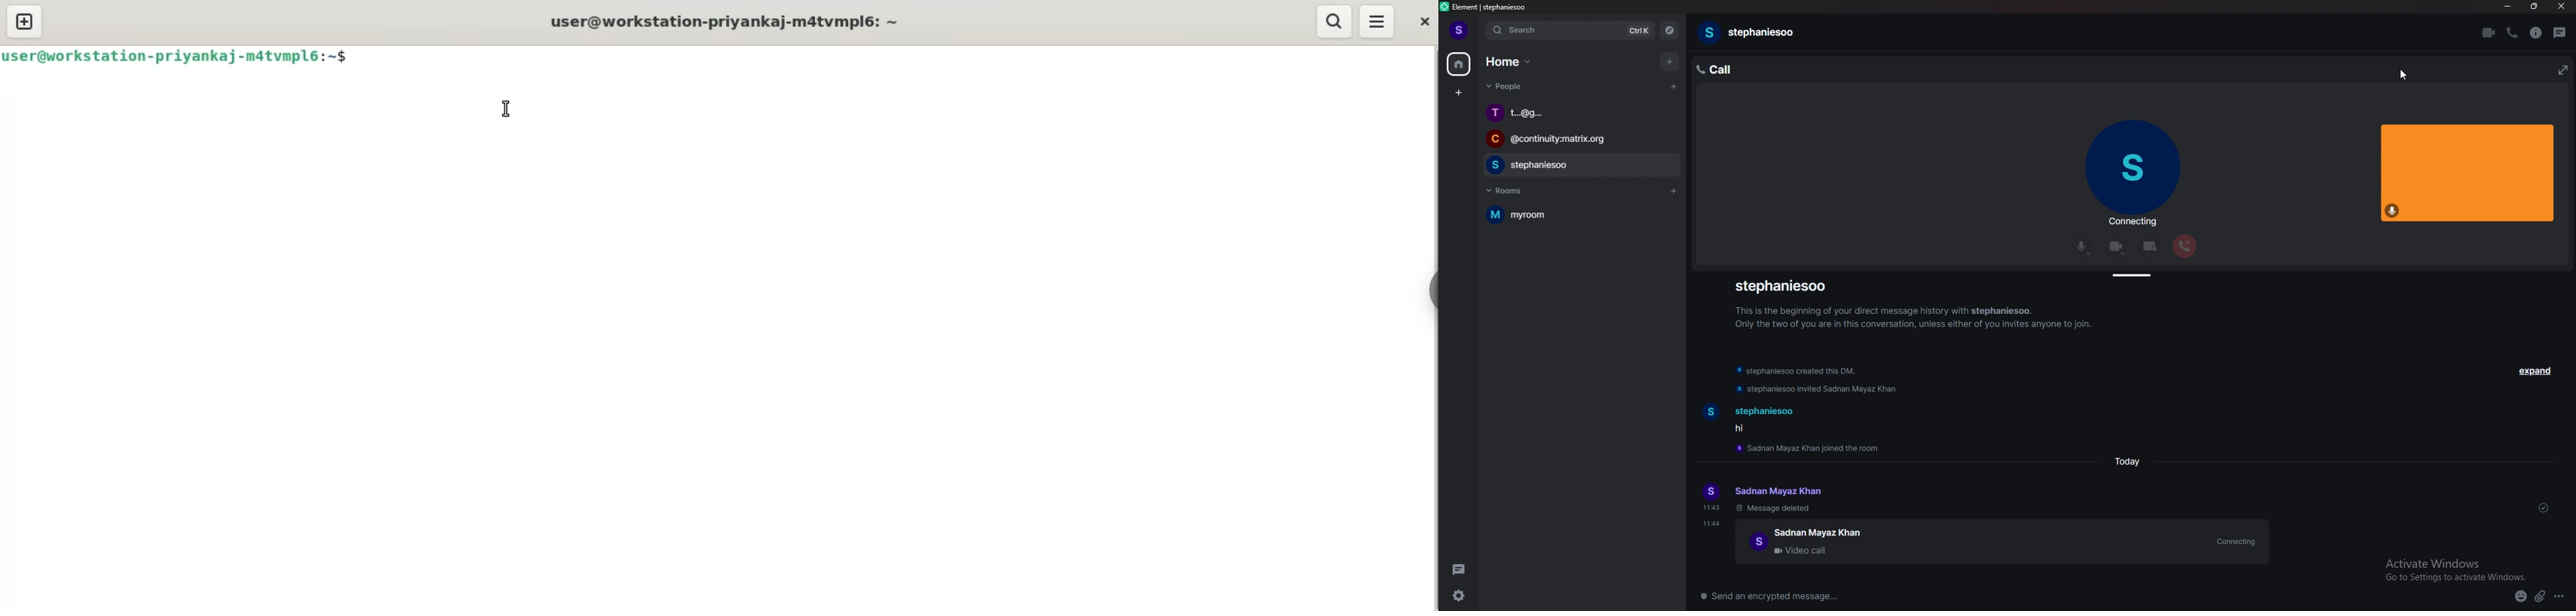  I want to click on share screen, so click(2150, 247).